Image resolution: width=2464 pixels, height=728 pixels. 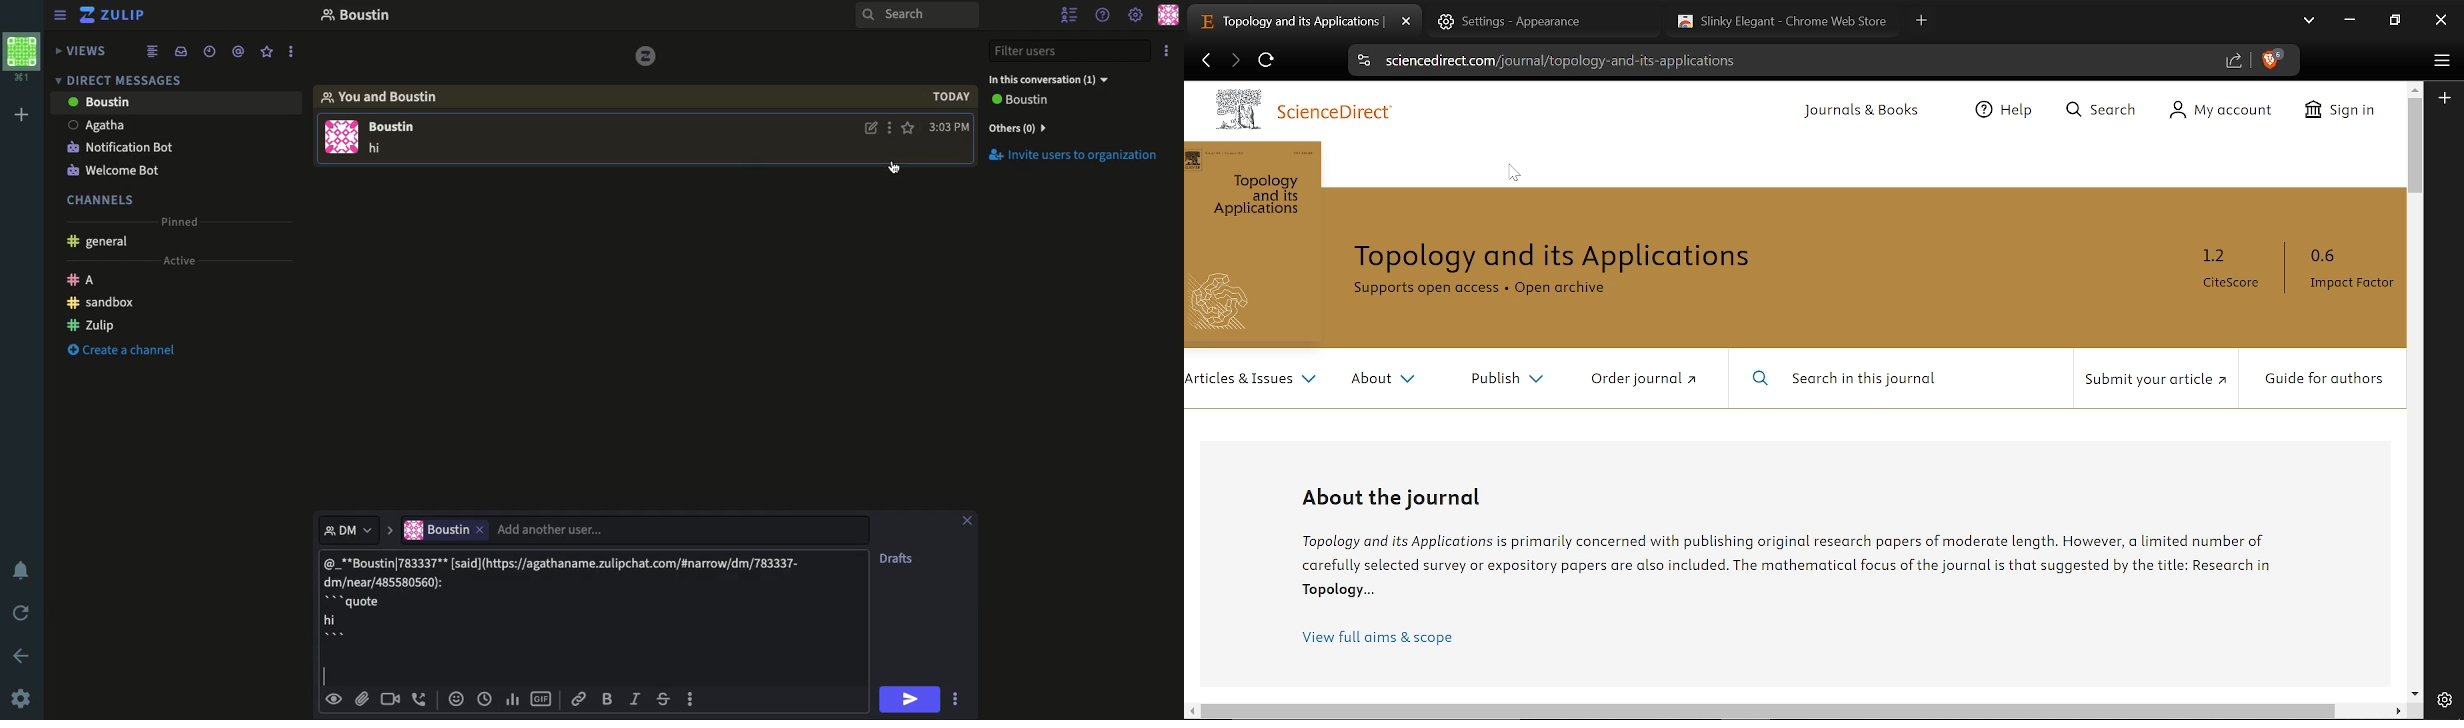 I want to click on User Input, so click(x=516, y=529).